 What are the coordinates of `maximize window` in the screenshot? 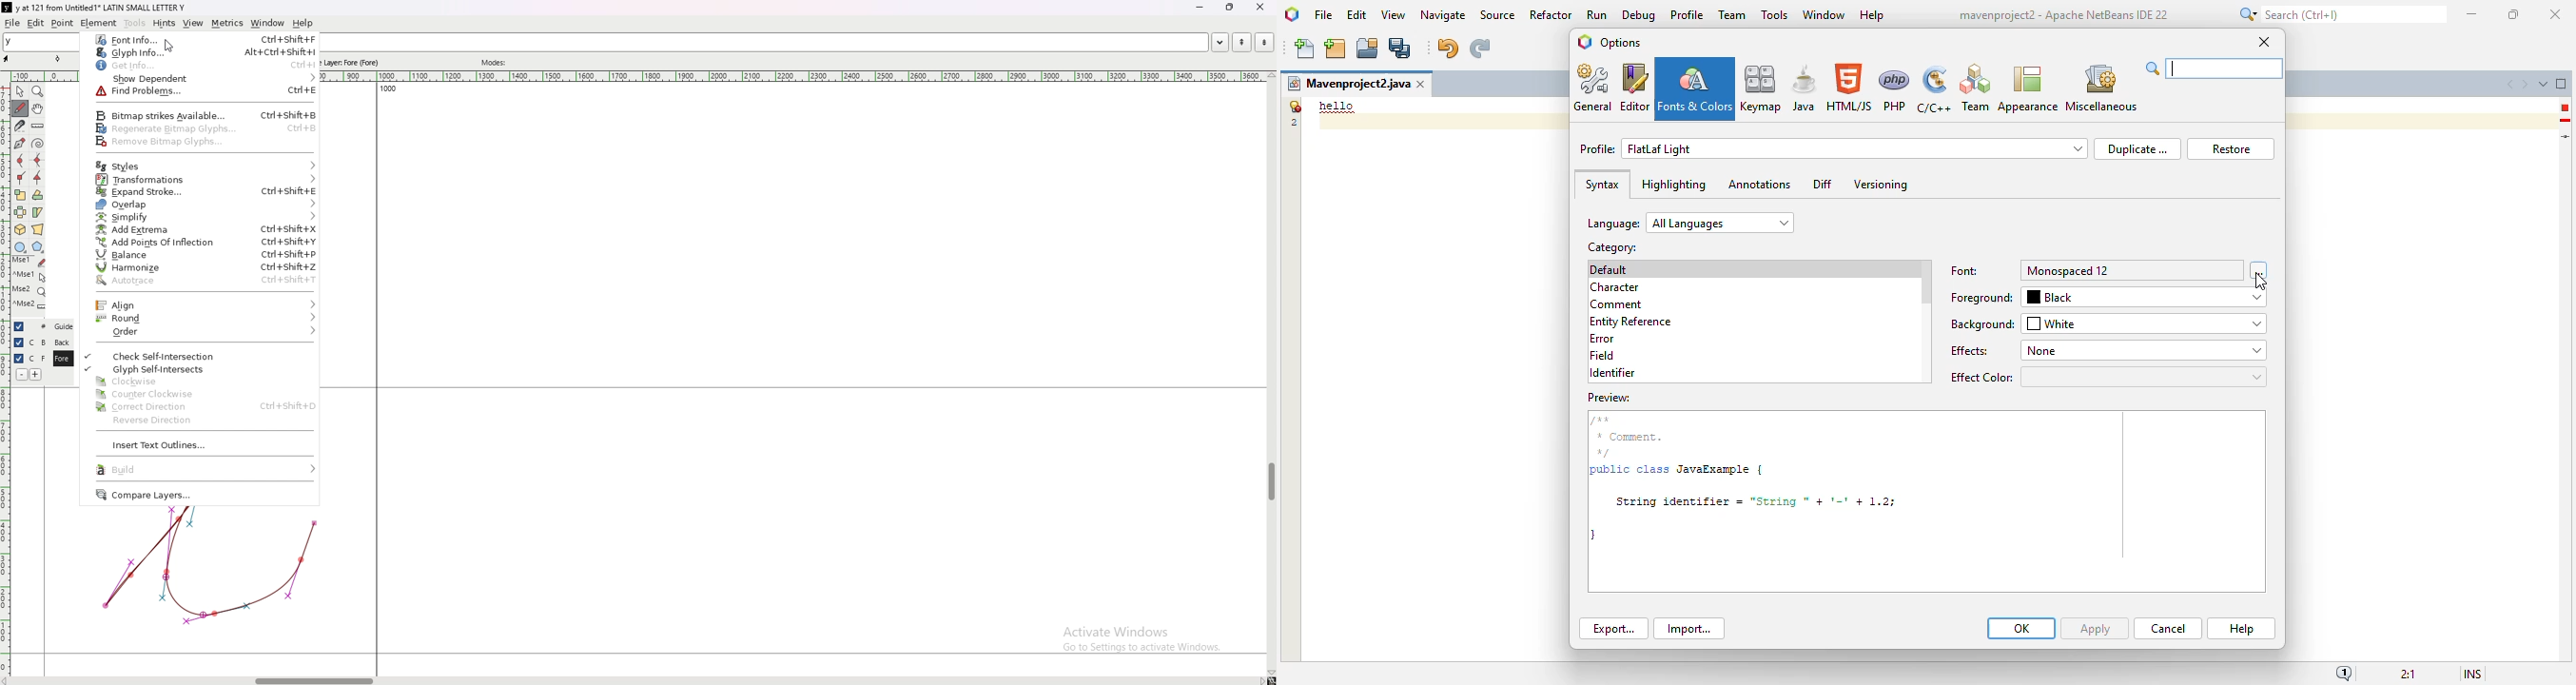 It's located at (2562, 83).